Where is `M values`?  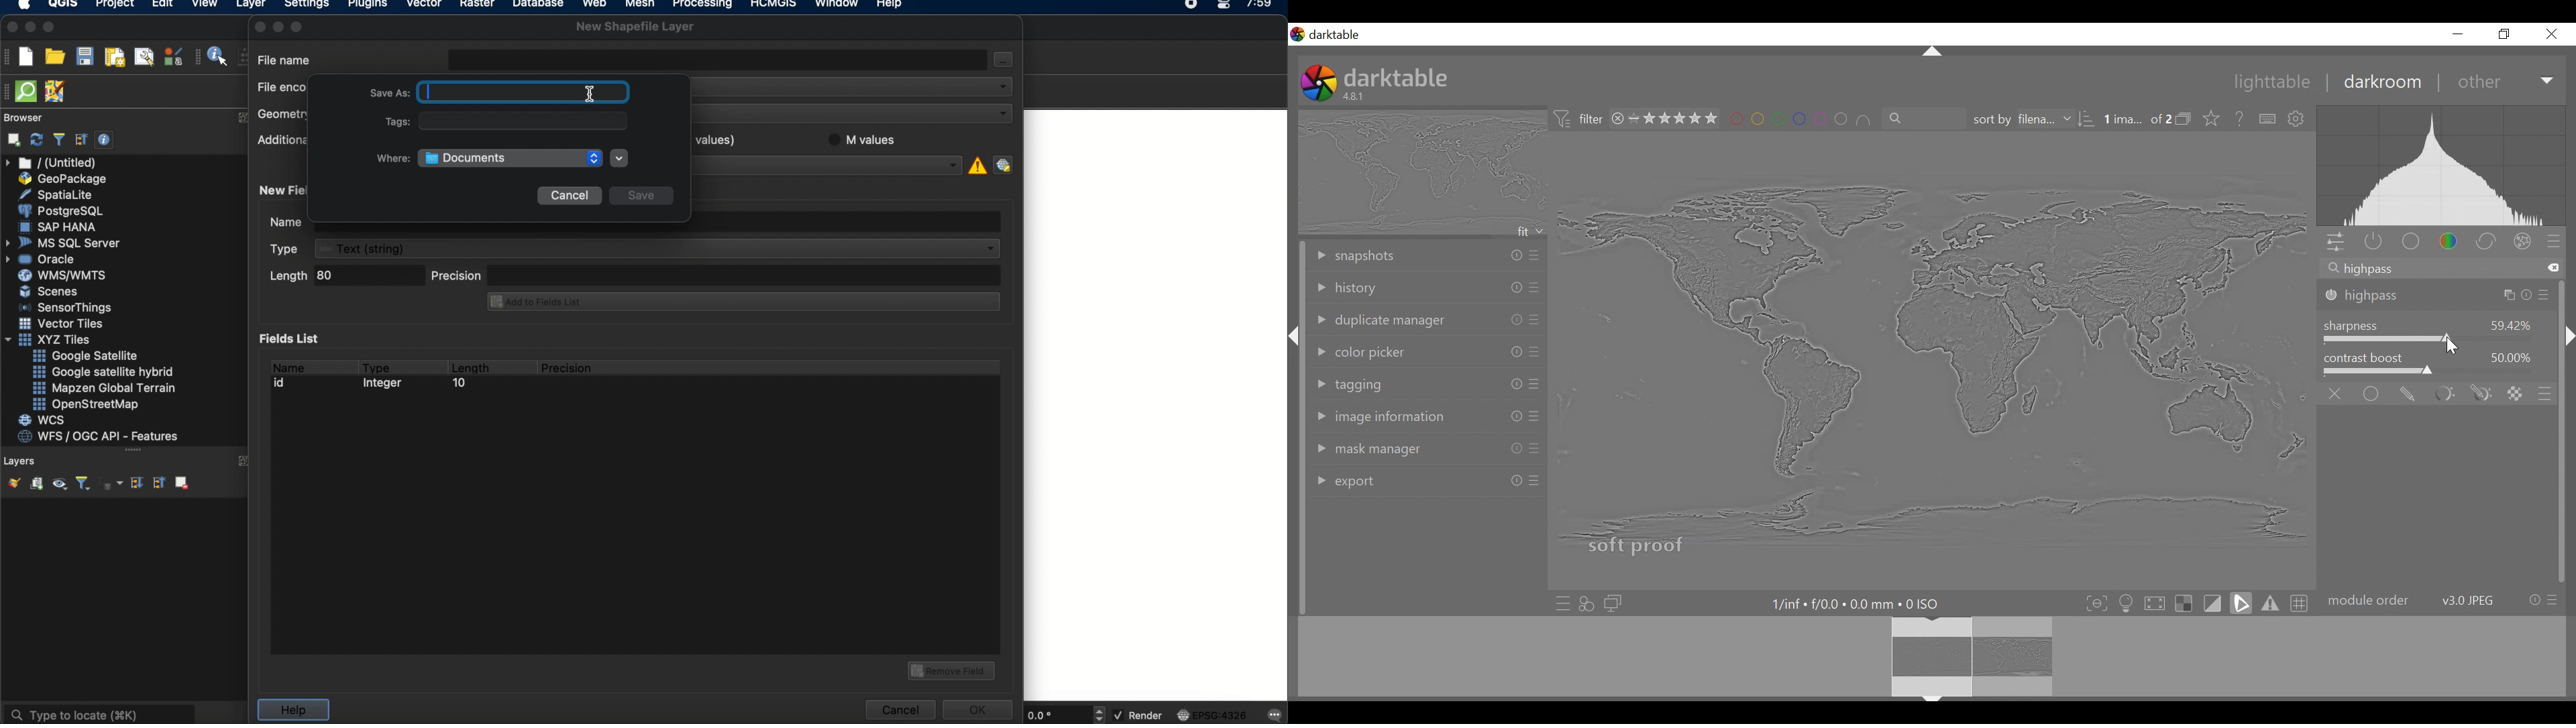 M values is located at coordinates (869, 139).